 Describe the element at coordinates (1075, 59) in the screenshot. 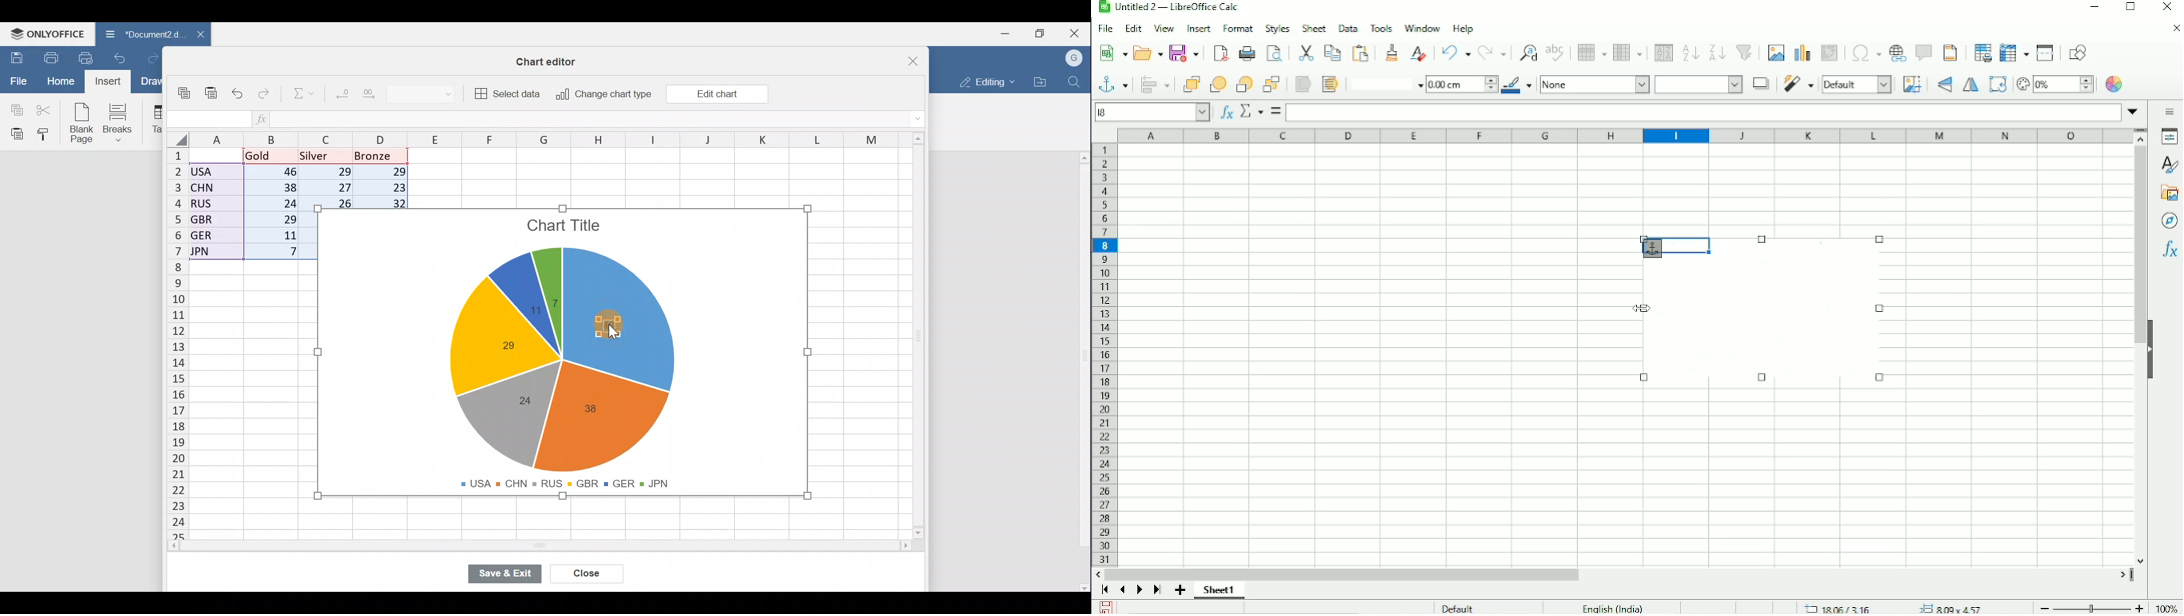

I see `Account name` at that location.